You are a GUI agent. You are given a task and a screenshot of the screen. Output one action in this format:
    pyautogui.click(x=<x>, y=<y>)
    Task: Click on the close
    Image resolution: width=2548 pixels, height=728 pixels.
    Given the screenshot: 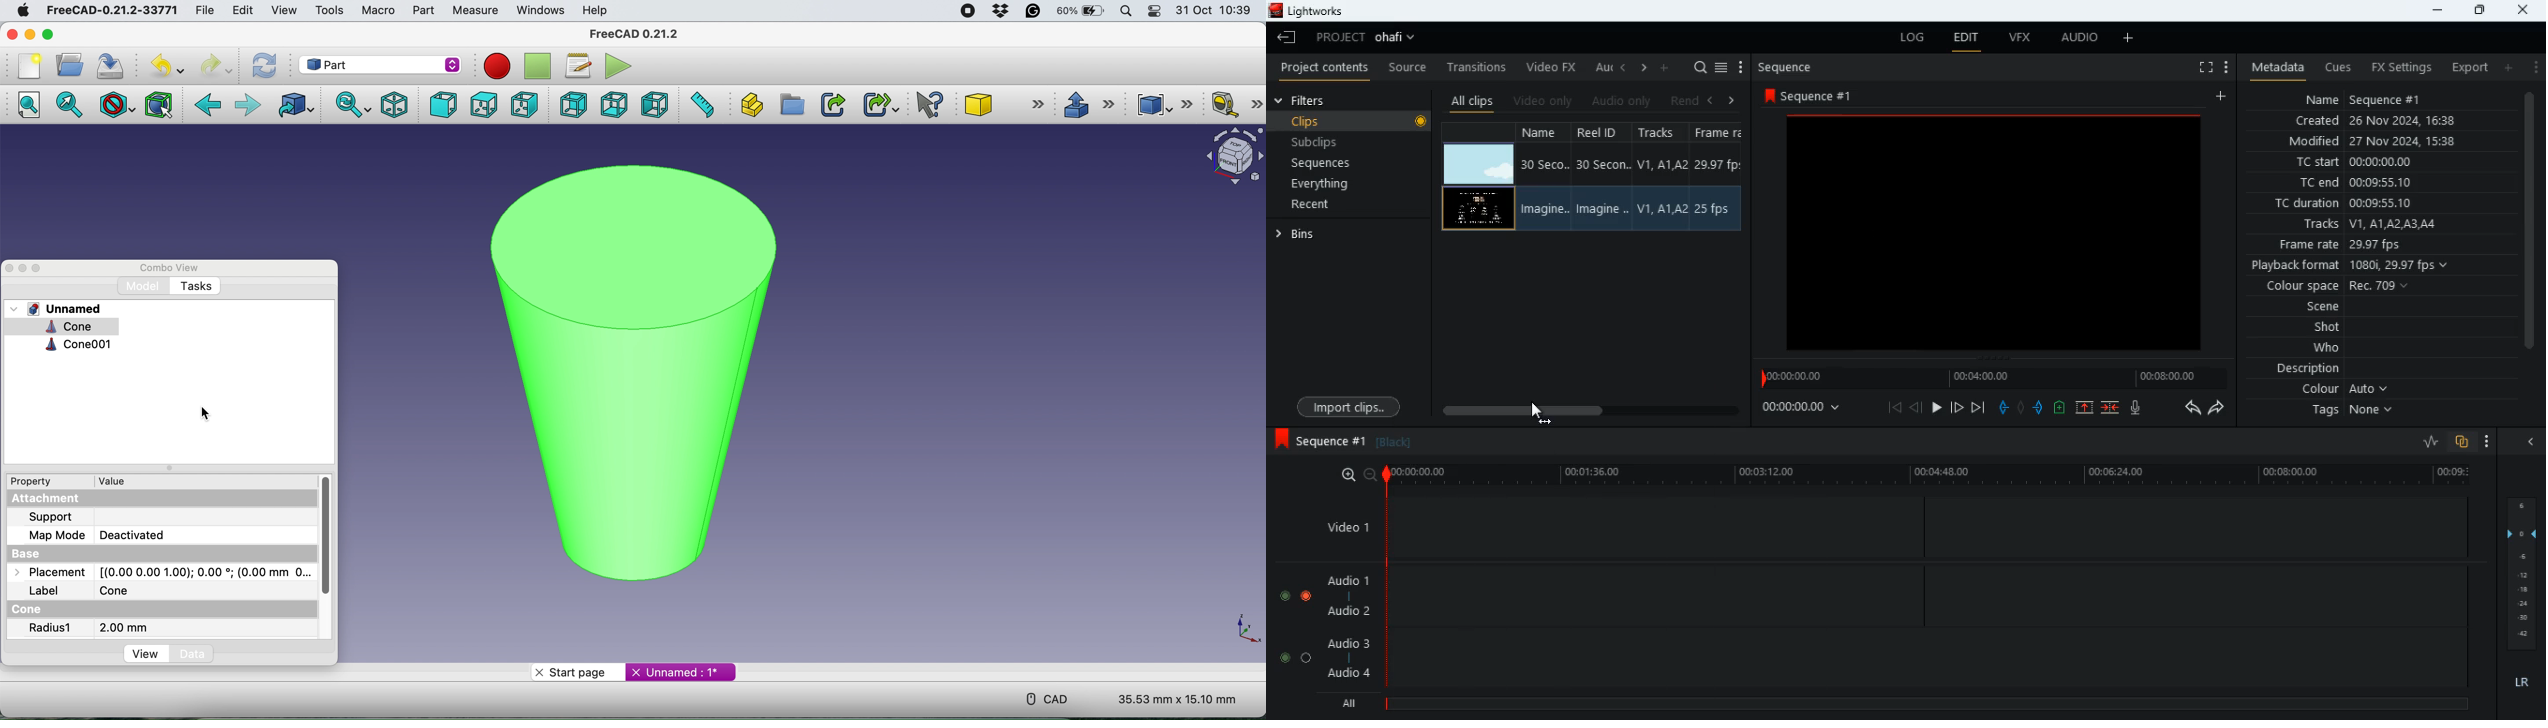 What is the action you would take?
    pyautogui.click(x=14, y=34)
    